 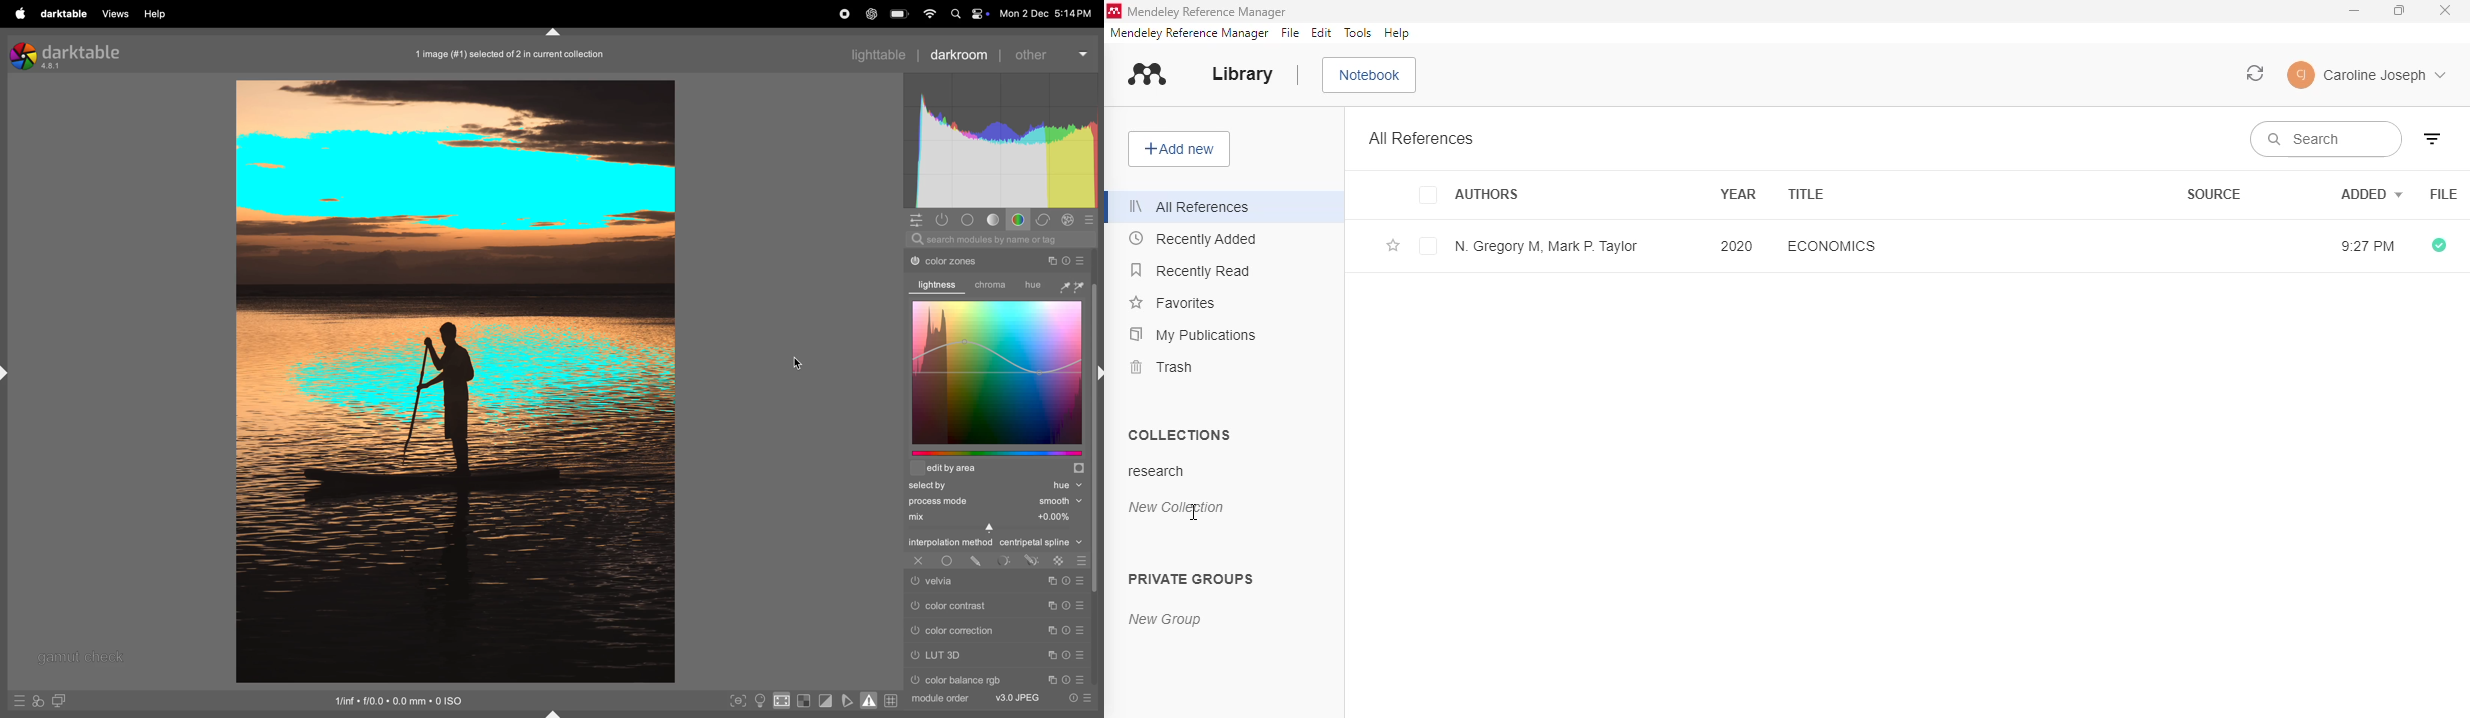 What do you see at coordinates (943, 219) in the screenshot?
I see `` at bounding box center [943, 219].